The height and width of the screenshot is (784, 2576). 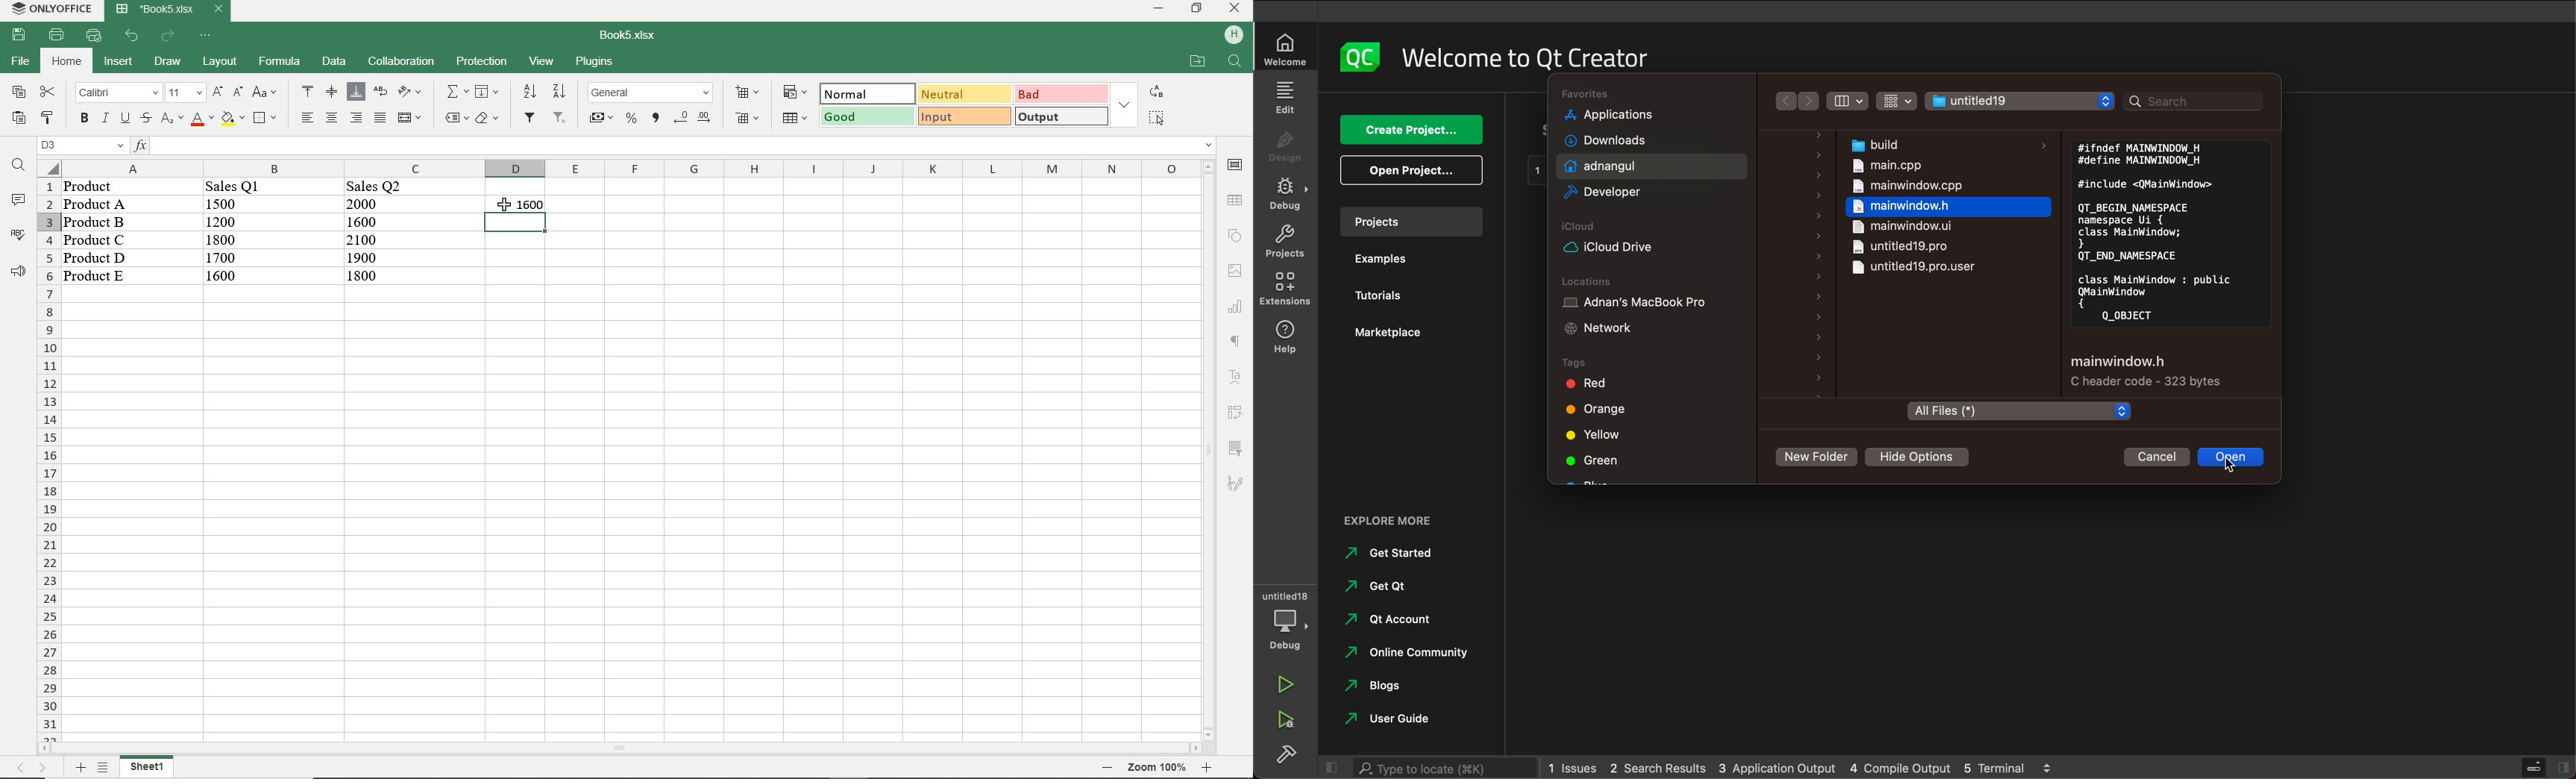 I want to click on filter, so click(x=1849, y=100).